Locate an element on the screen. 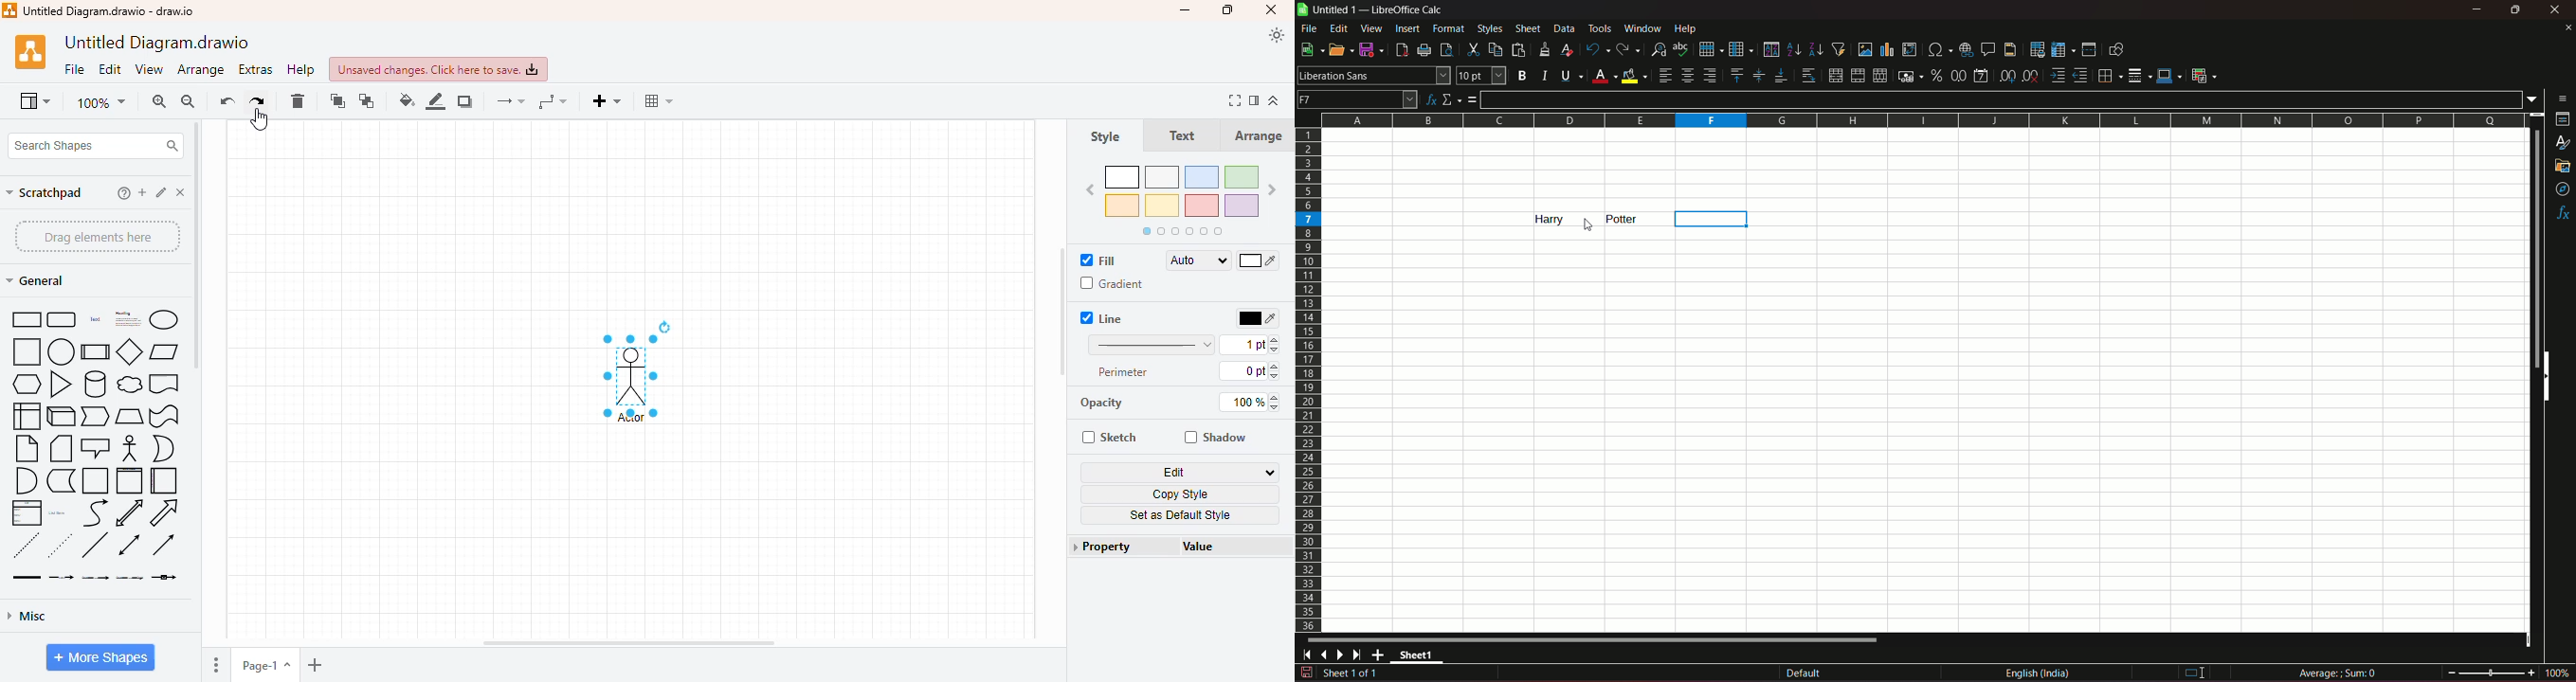  ellipse is located at coordinates (163, 319).